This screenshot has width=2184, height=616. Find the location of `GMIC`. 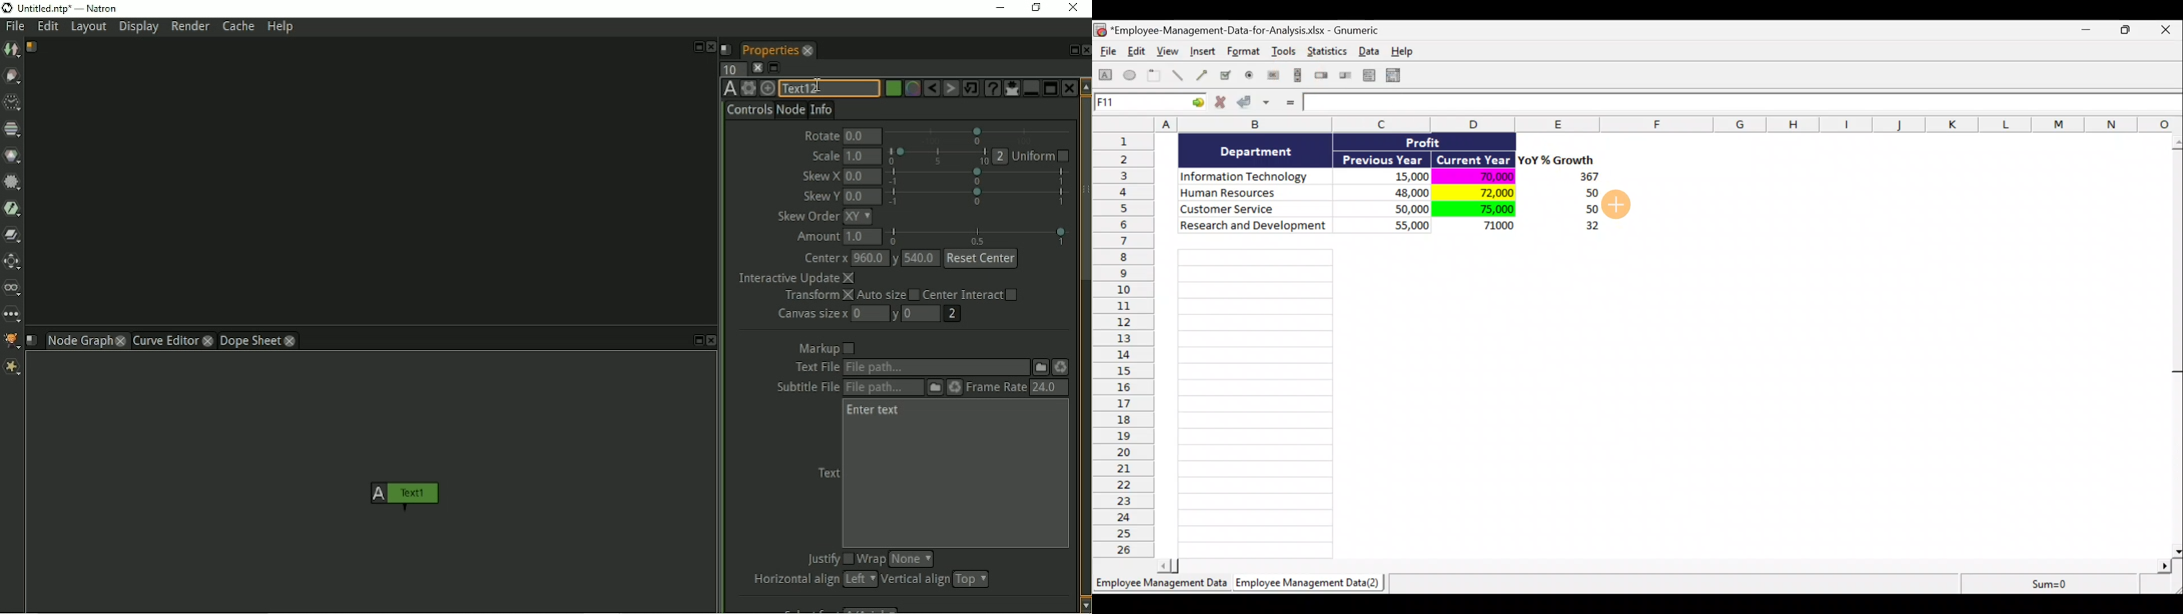

GMIC is located at coordinates (12, 341).